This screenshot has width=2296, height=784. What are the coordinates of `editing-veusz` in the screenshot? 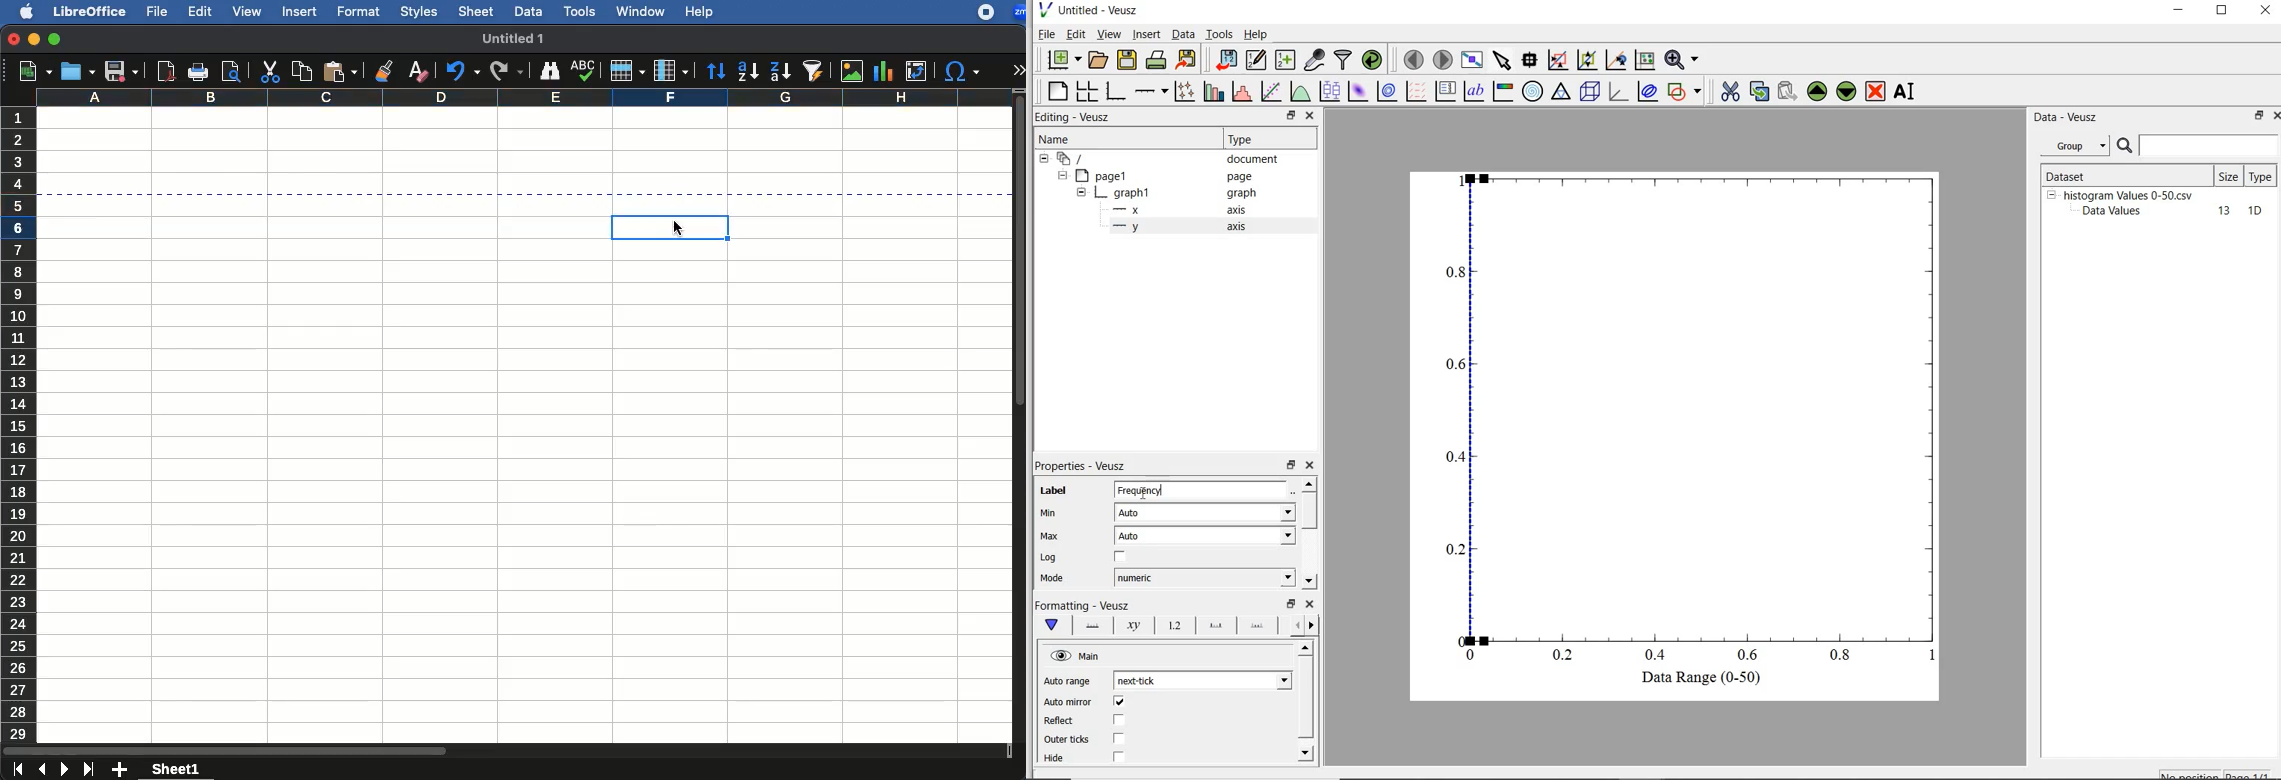 It's located at (1073, 117).